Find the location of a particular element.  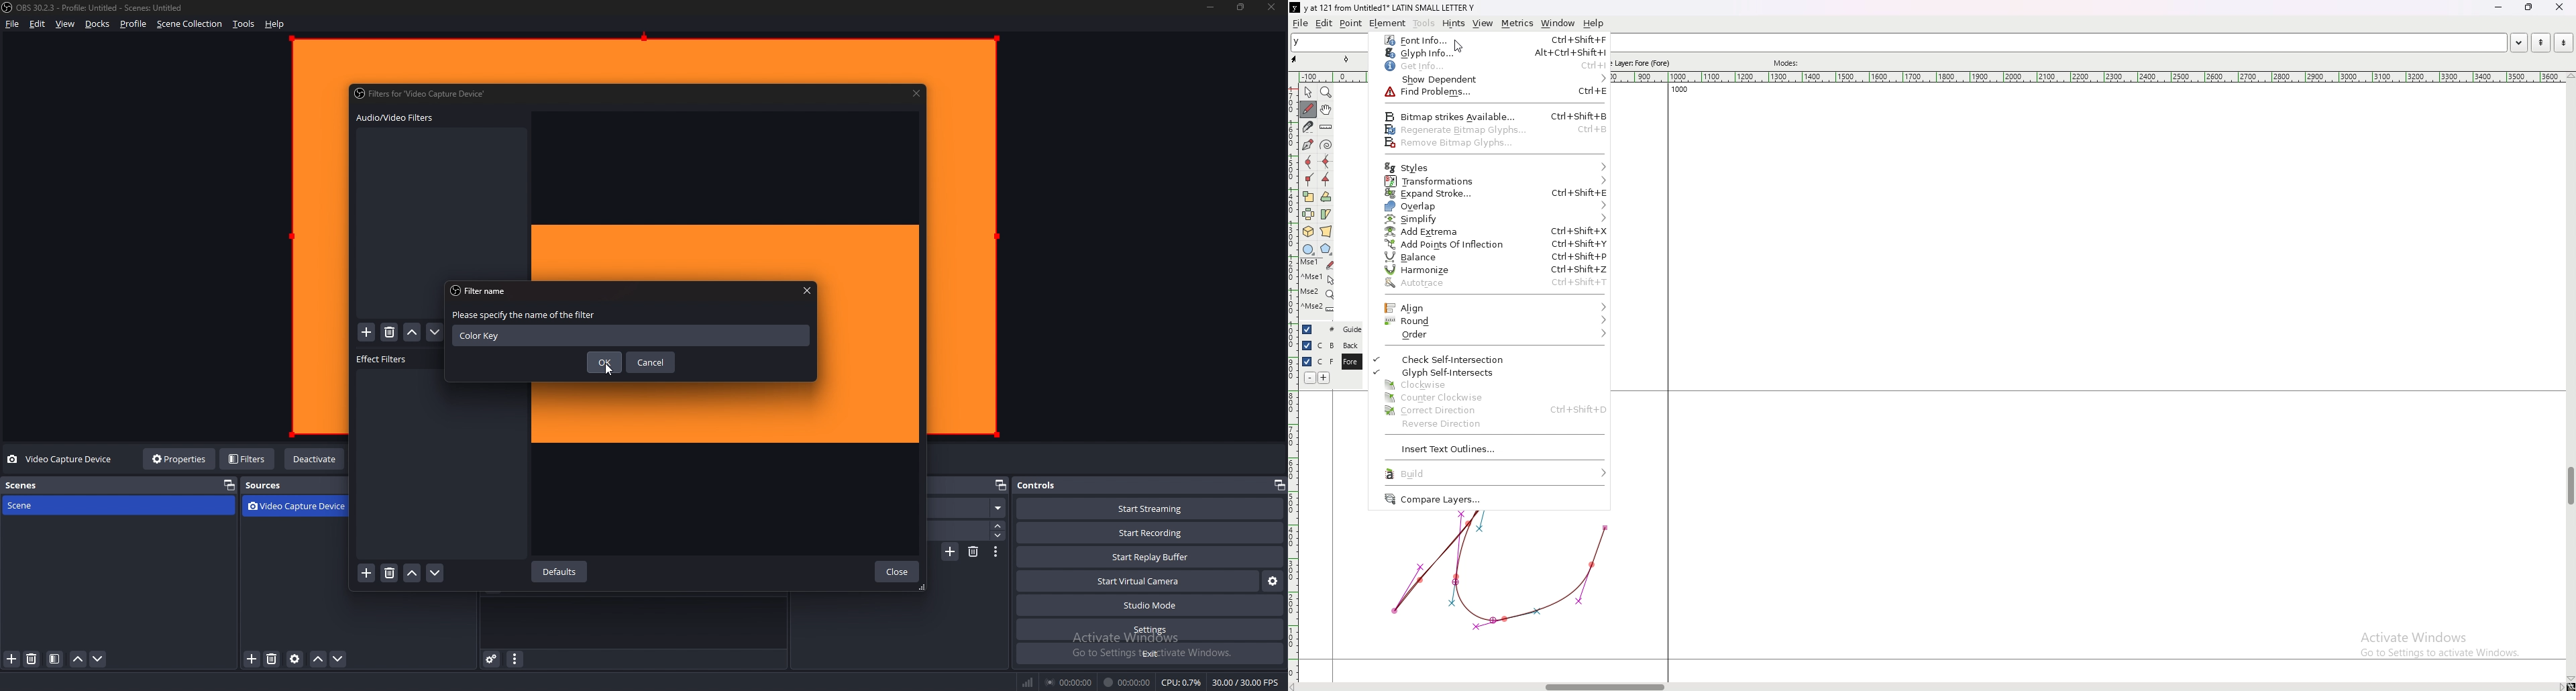

minimize is located at coordinates (1211, 7).